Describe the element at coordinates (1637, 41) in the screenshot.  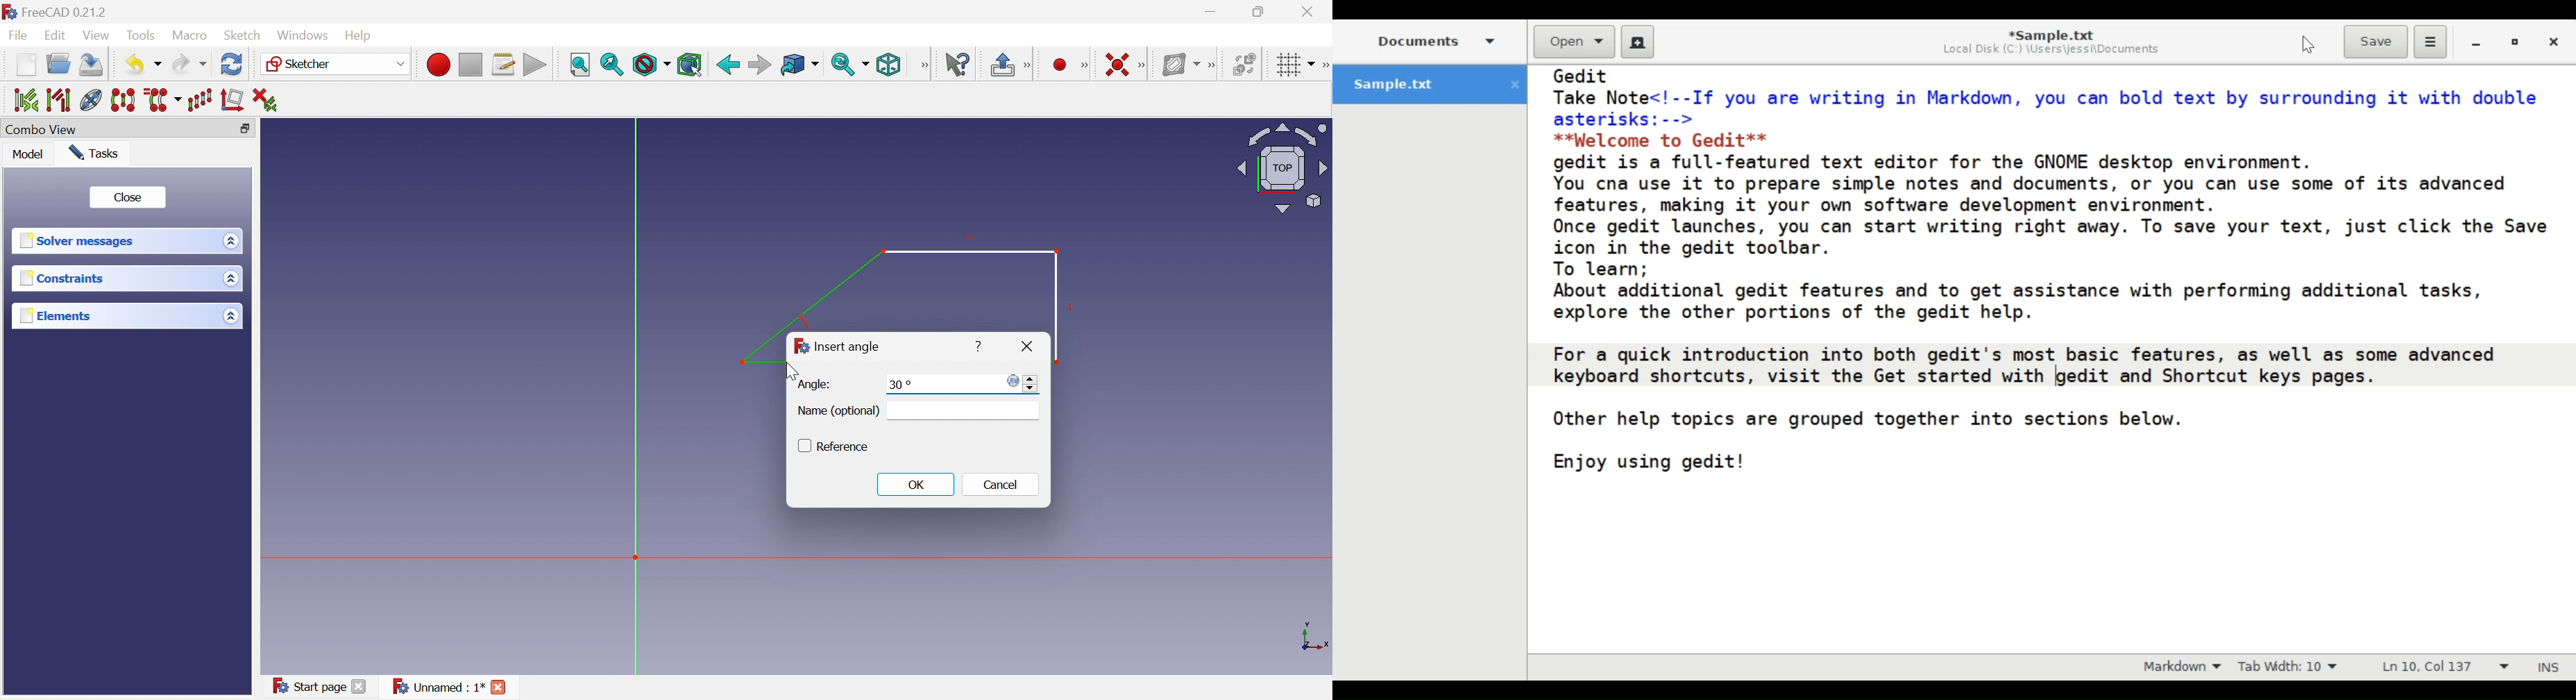
I see `create new document` at that location.